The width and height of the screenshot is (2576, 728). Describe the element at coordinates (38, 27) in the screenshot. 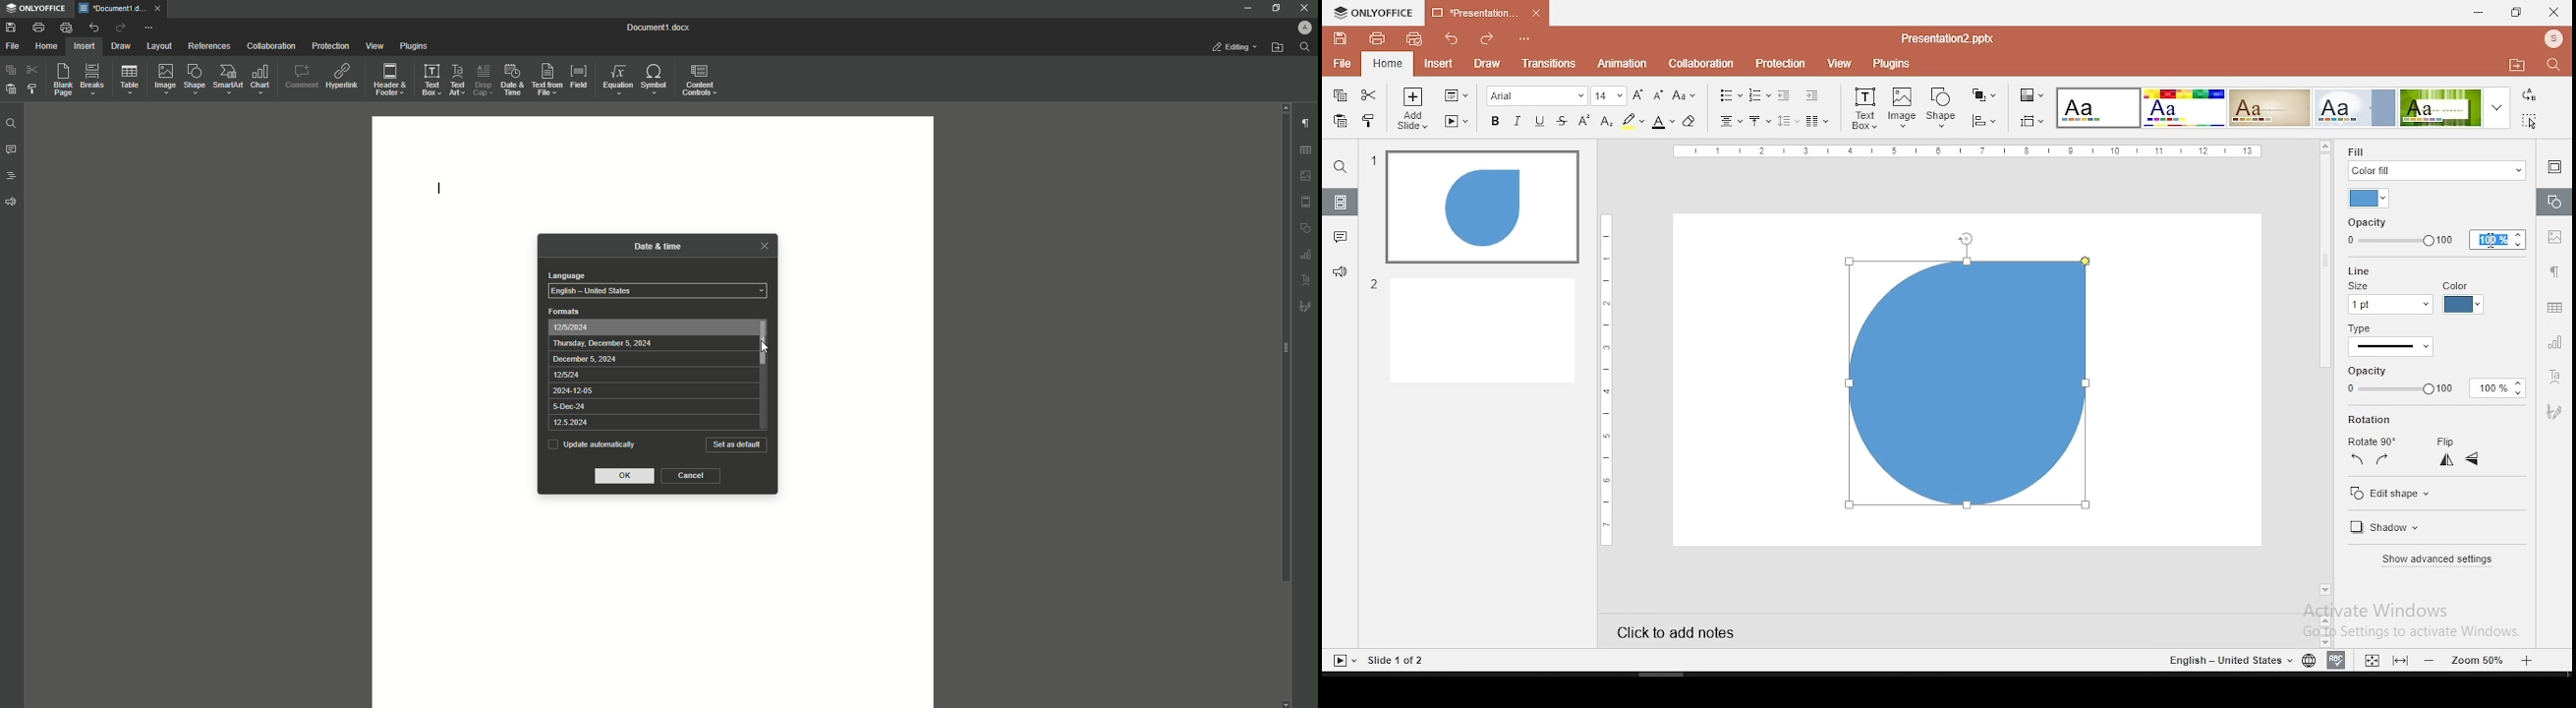

I see `Print` at that location.